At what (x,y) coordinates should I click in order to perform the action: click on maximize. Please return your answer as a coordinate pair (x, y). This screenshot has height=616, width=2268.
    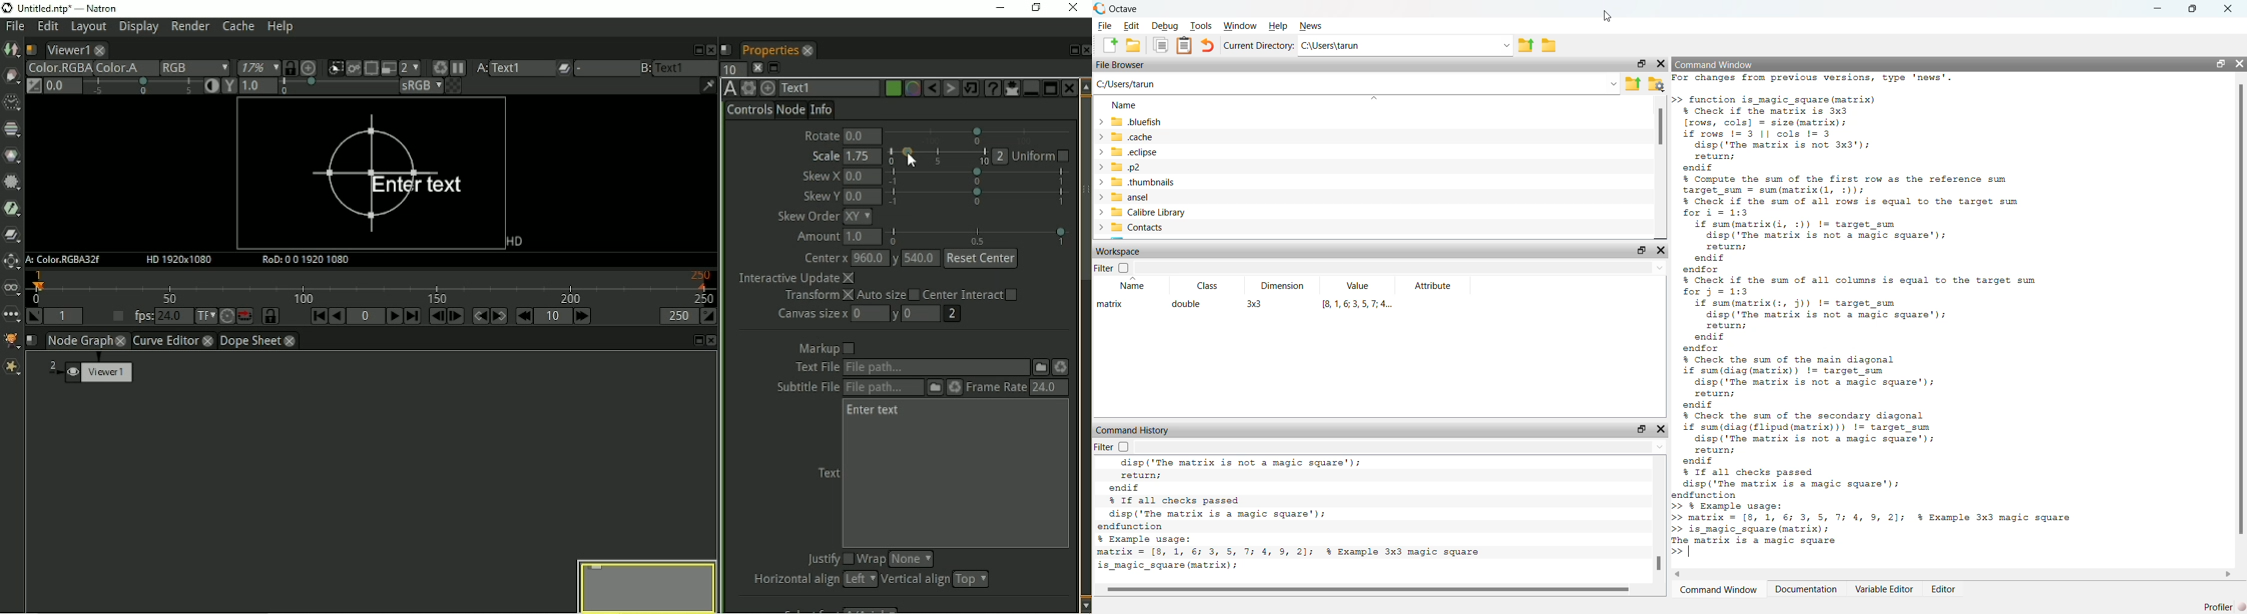
    Looking at the image, I should click on (1640, 63).